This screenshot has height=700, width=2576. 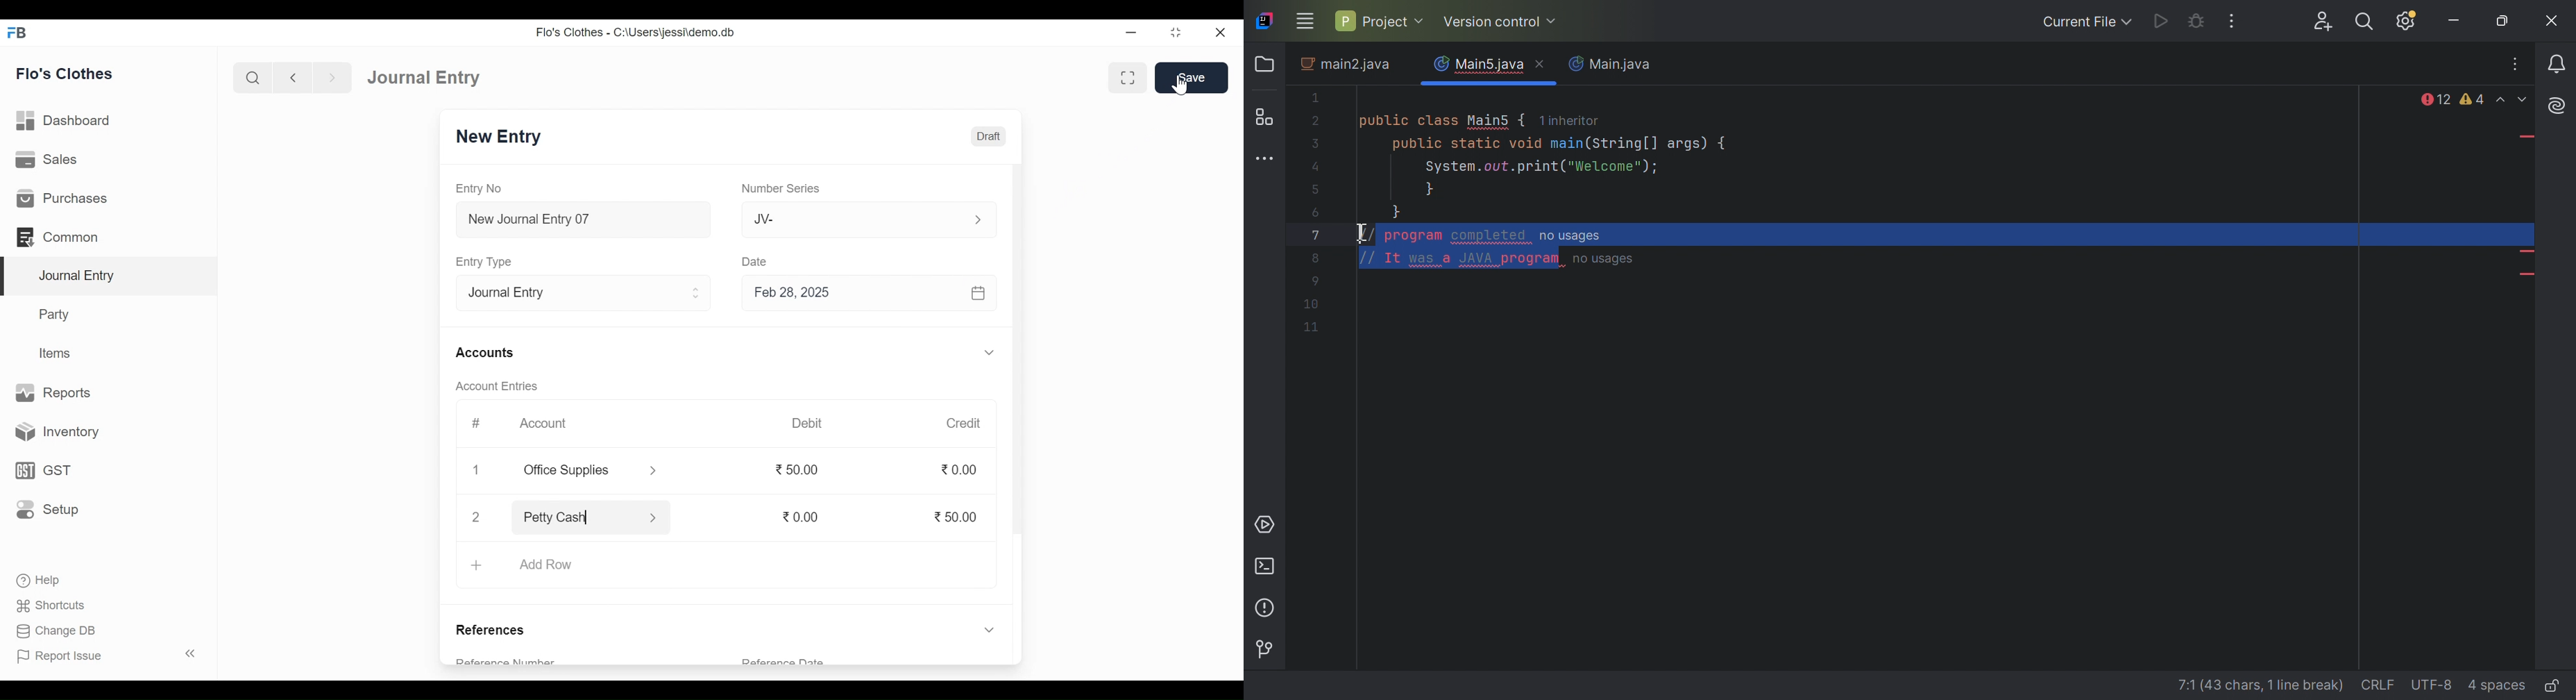 I want to click on Expand, so click(x=698, y=293).